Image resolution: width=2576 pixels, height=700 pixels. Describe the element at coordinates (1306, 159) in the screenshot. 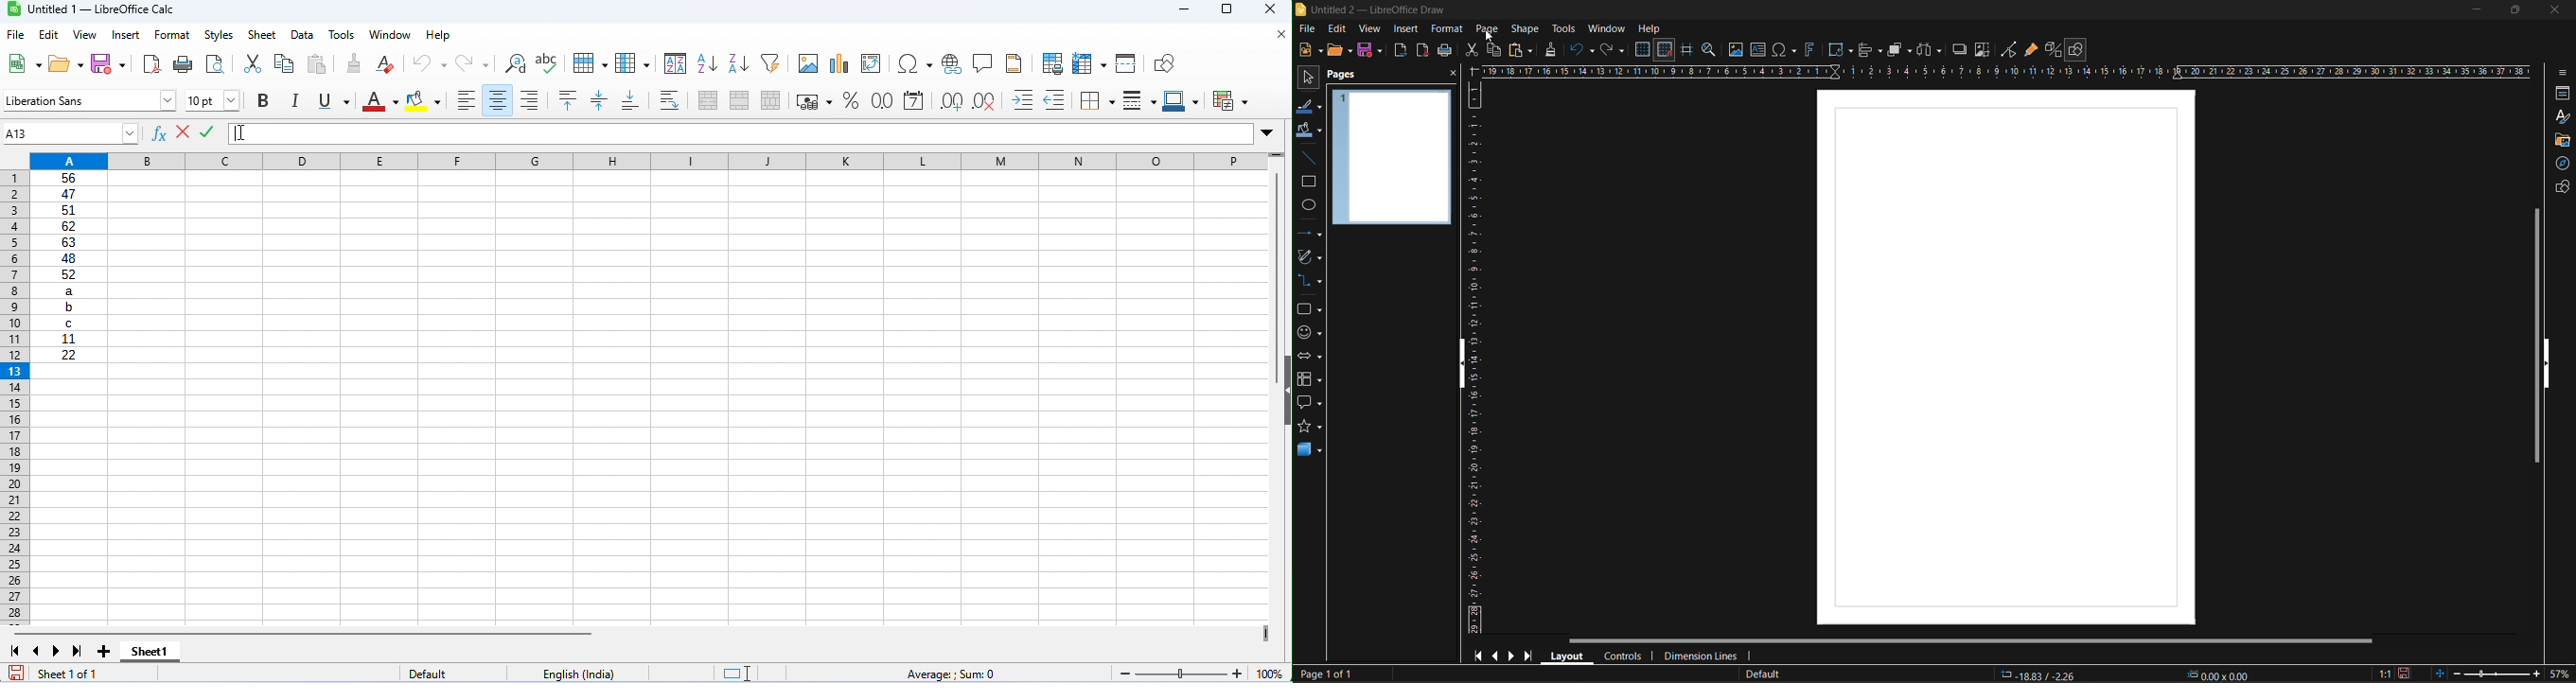

I see `insert line` at that location.